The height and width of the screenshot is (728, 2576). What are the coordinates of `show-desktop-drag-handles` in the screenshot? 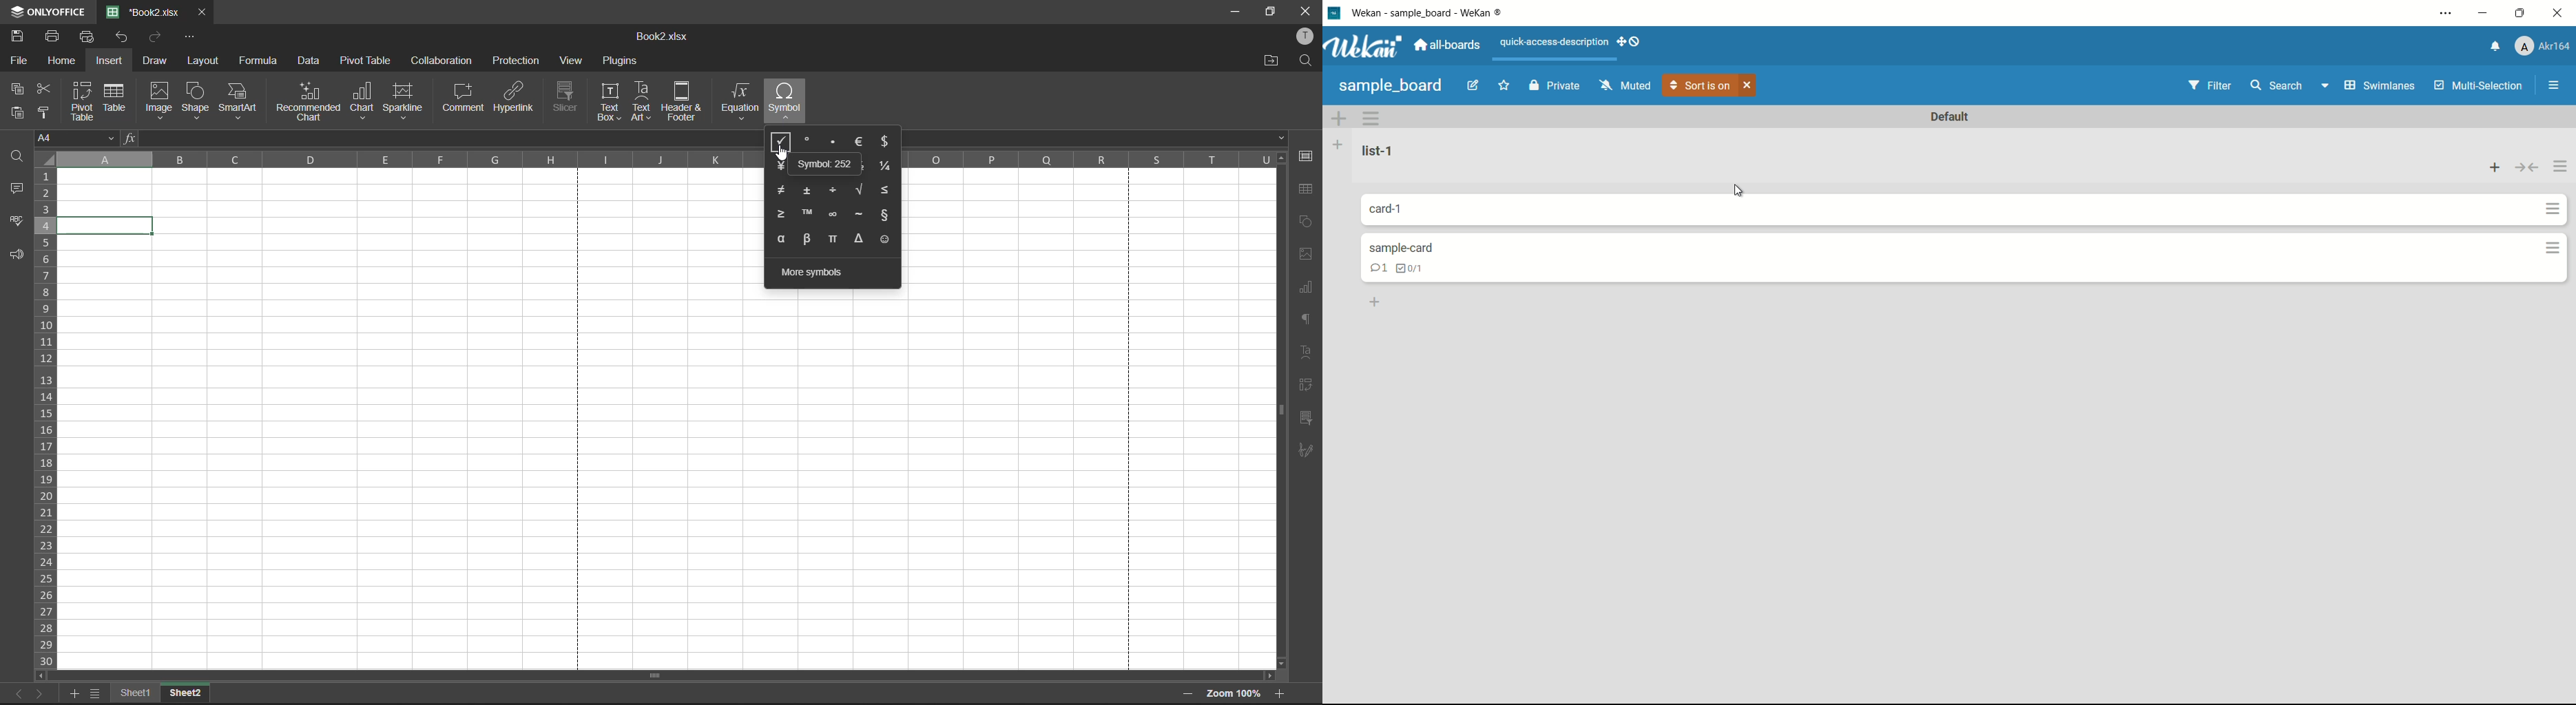 It's located at (1631, 42).